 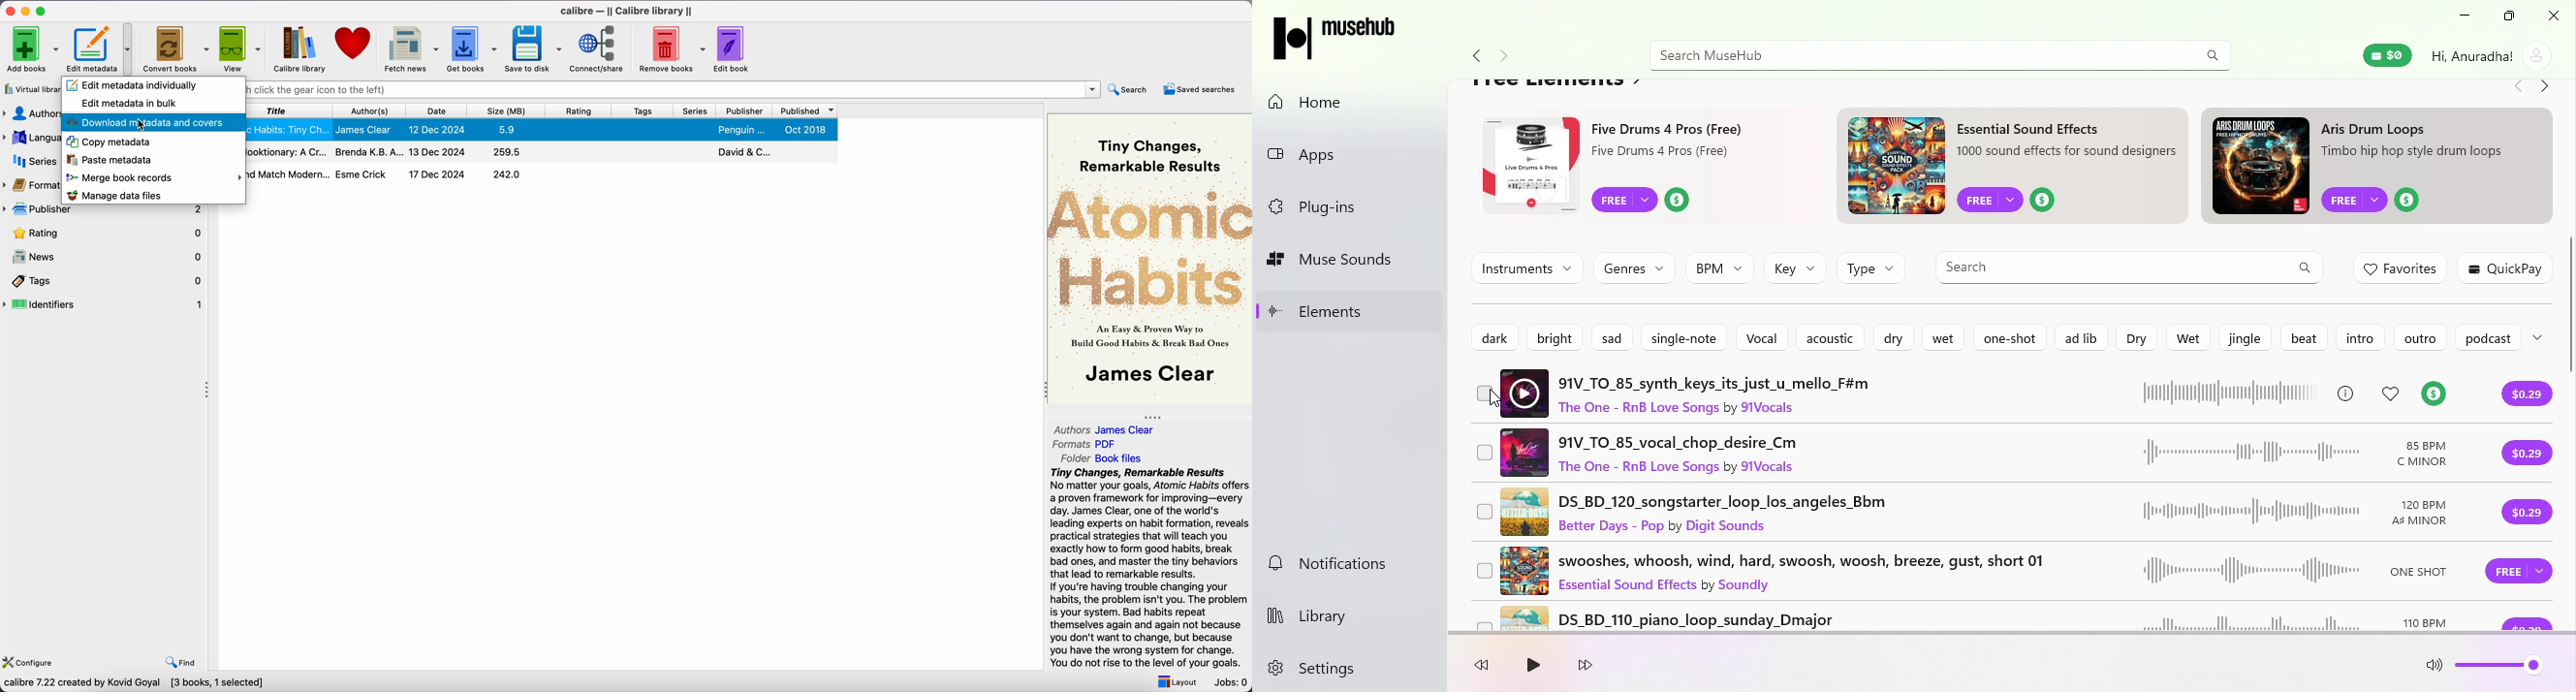 I want to click on ad, so click(x=2382, y=167).